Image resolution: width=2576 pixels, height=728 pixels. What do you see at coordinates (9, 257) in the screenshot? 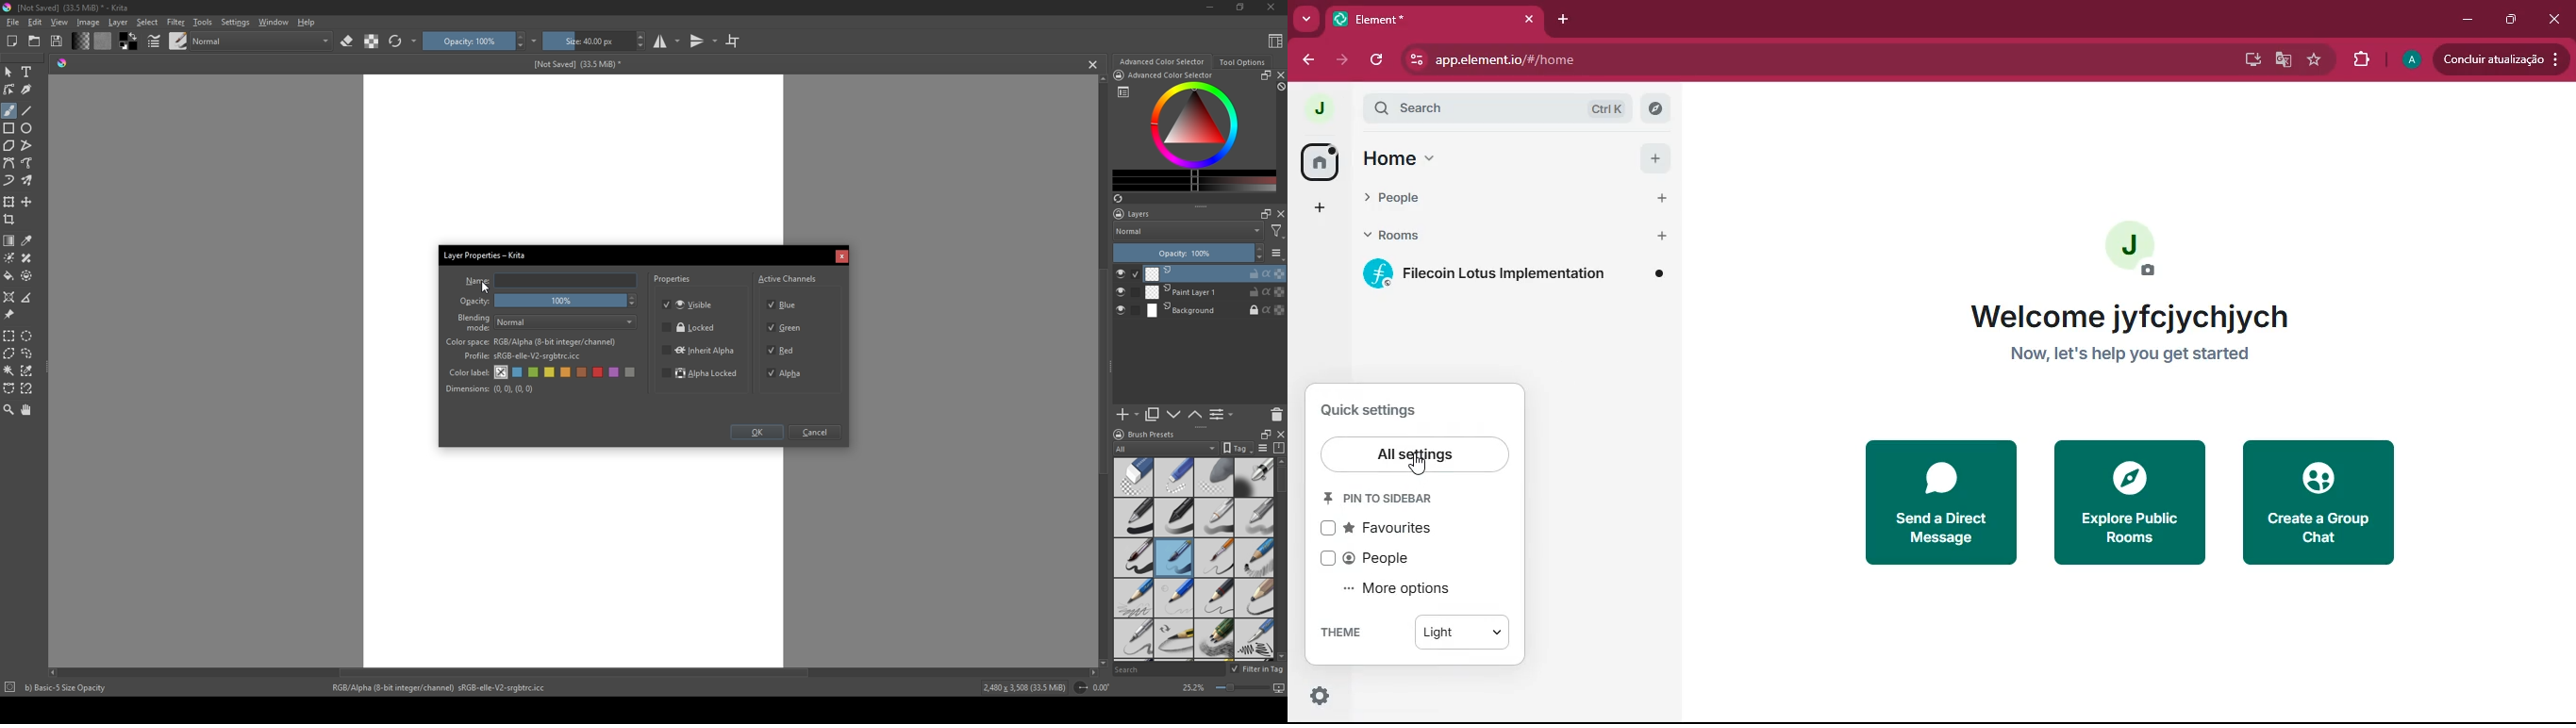
I see `colorize mask` at bounding box center [9, 257].